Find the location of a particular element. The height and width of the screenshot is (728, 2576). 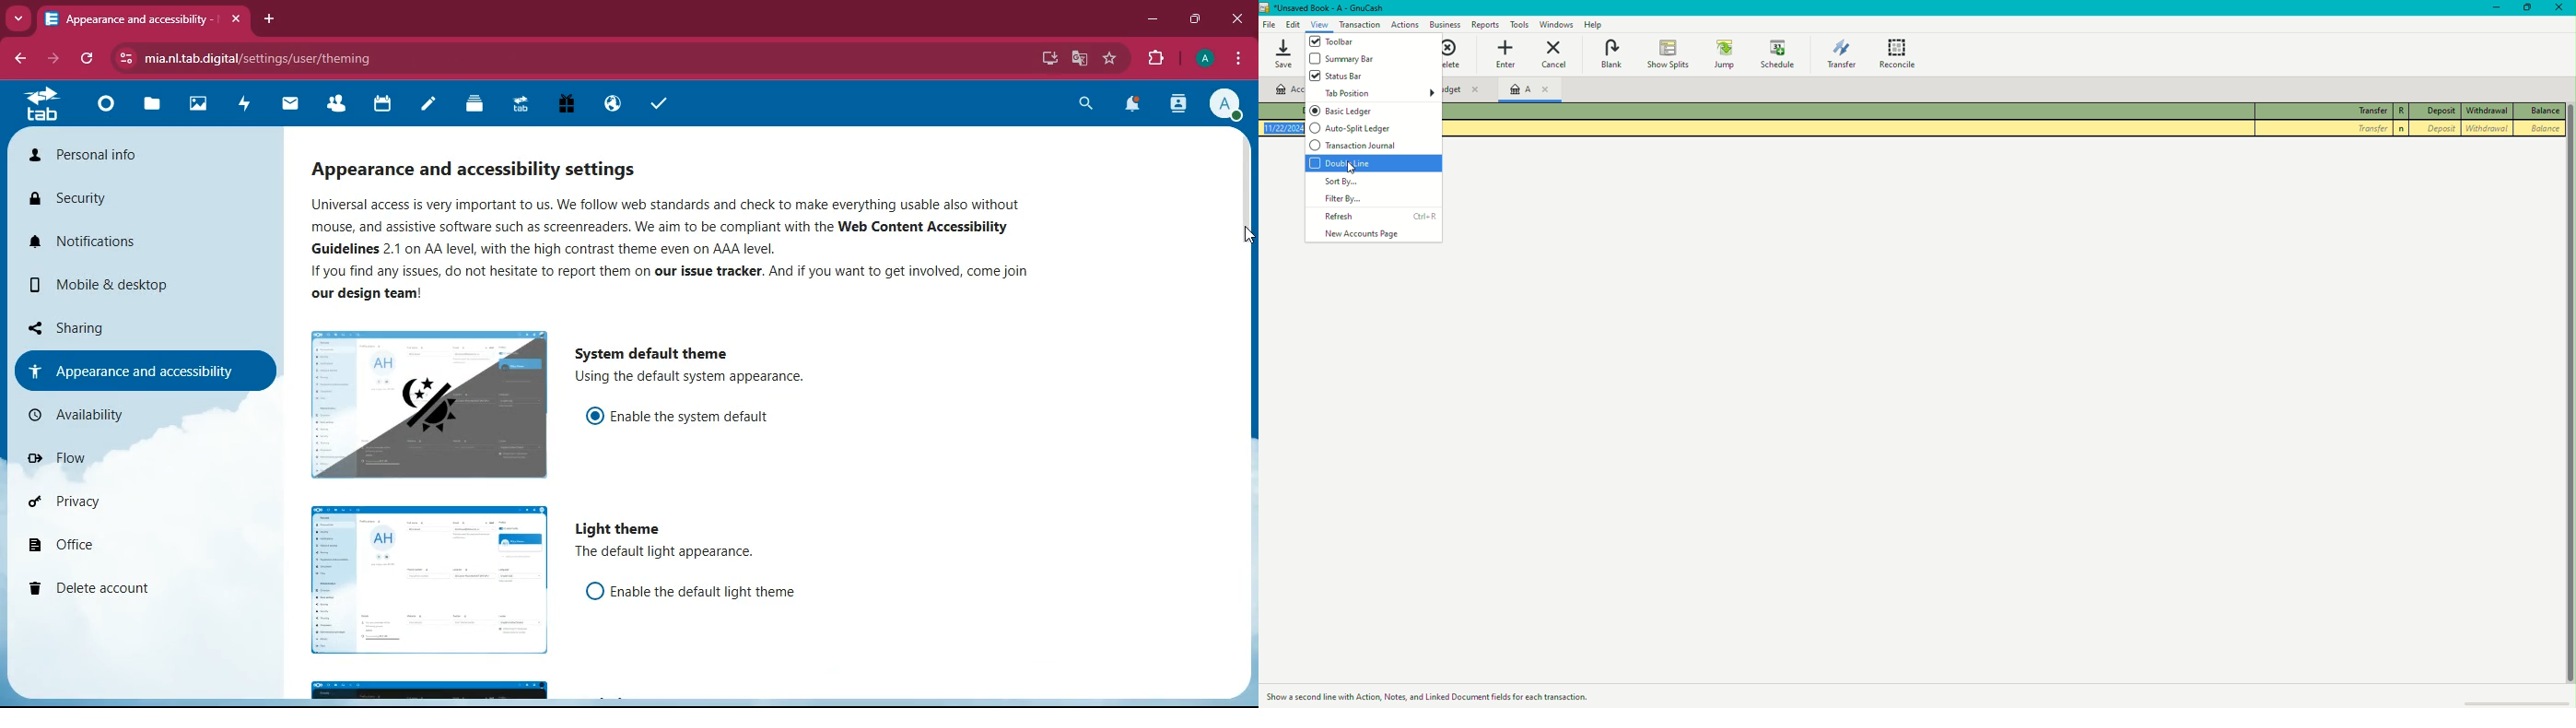

Help is located at coordinates (1596, 25).